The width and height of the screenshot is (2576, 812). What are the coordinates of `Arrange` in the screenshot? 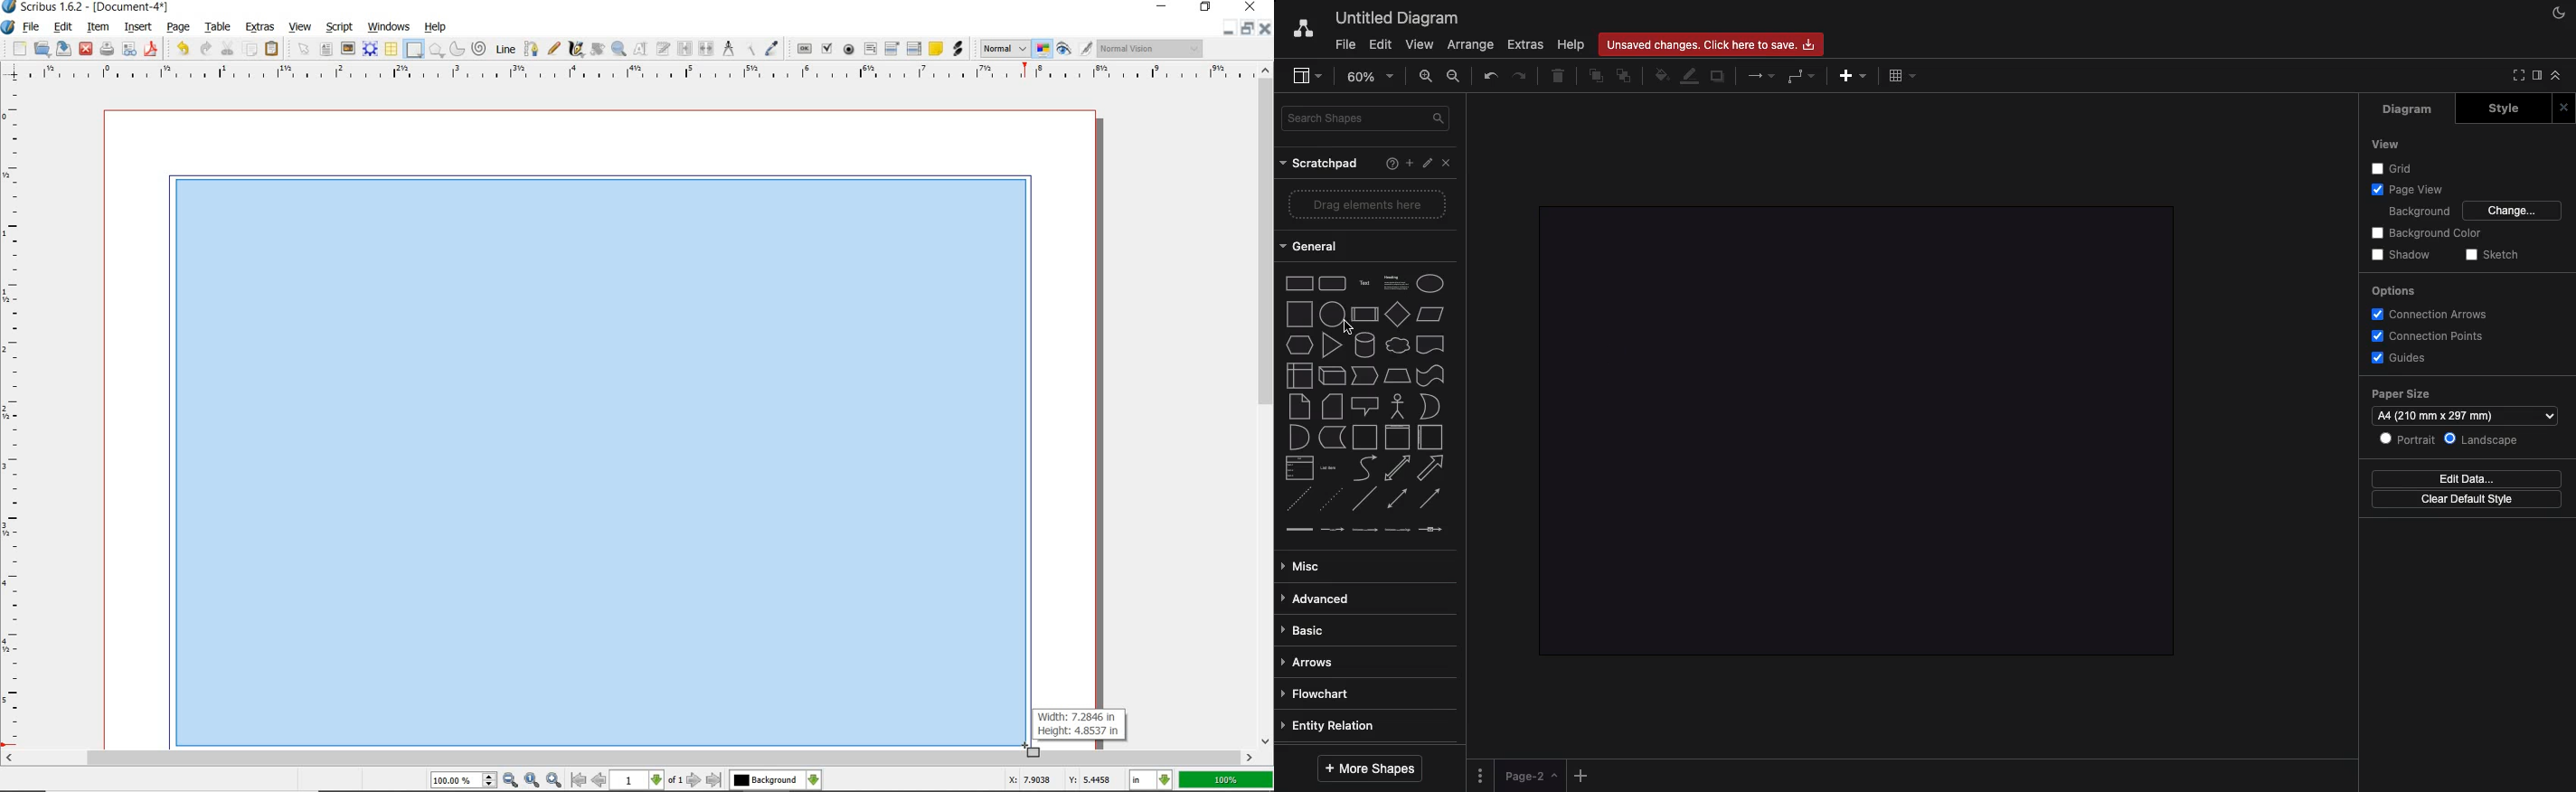 It's located at (1471, 45).